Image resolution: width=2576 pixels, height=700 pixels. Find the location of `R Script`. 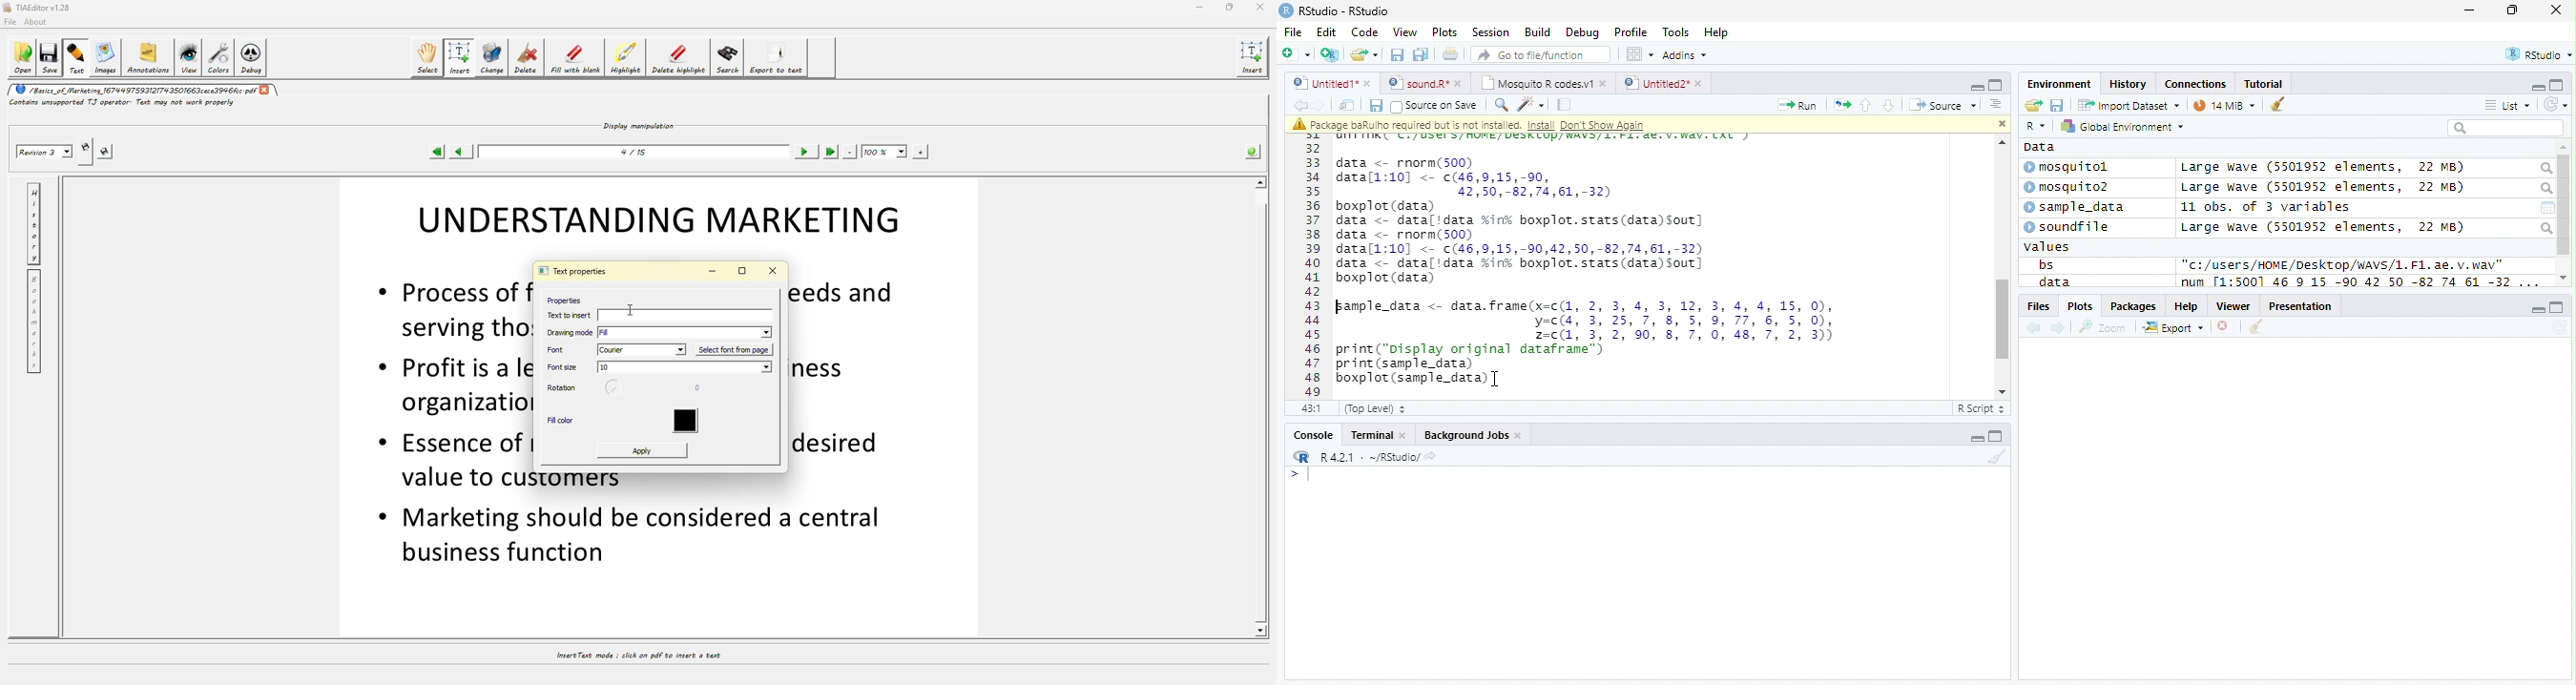

R Script is located at coordinates (1982, 407).